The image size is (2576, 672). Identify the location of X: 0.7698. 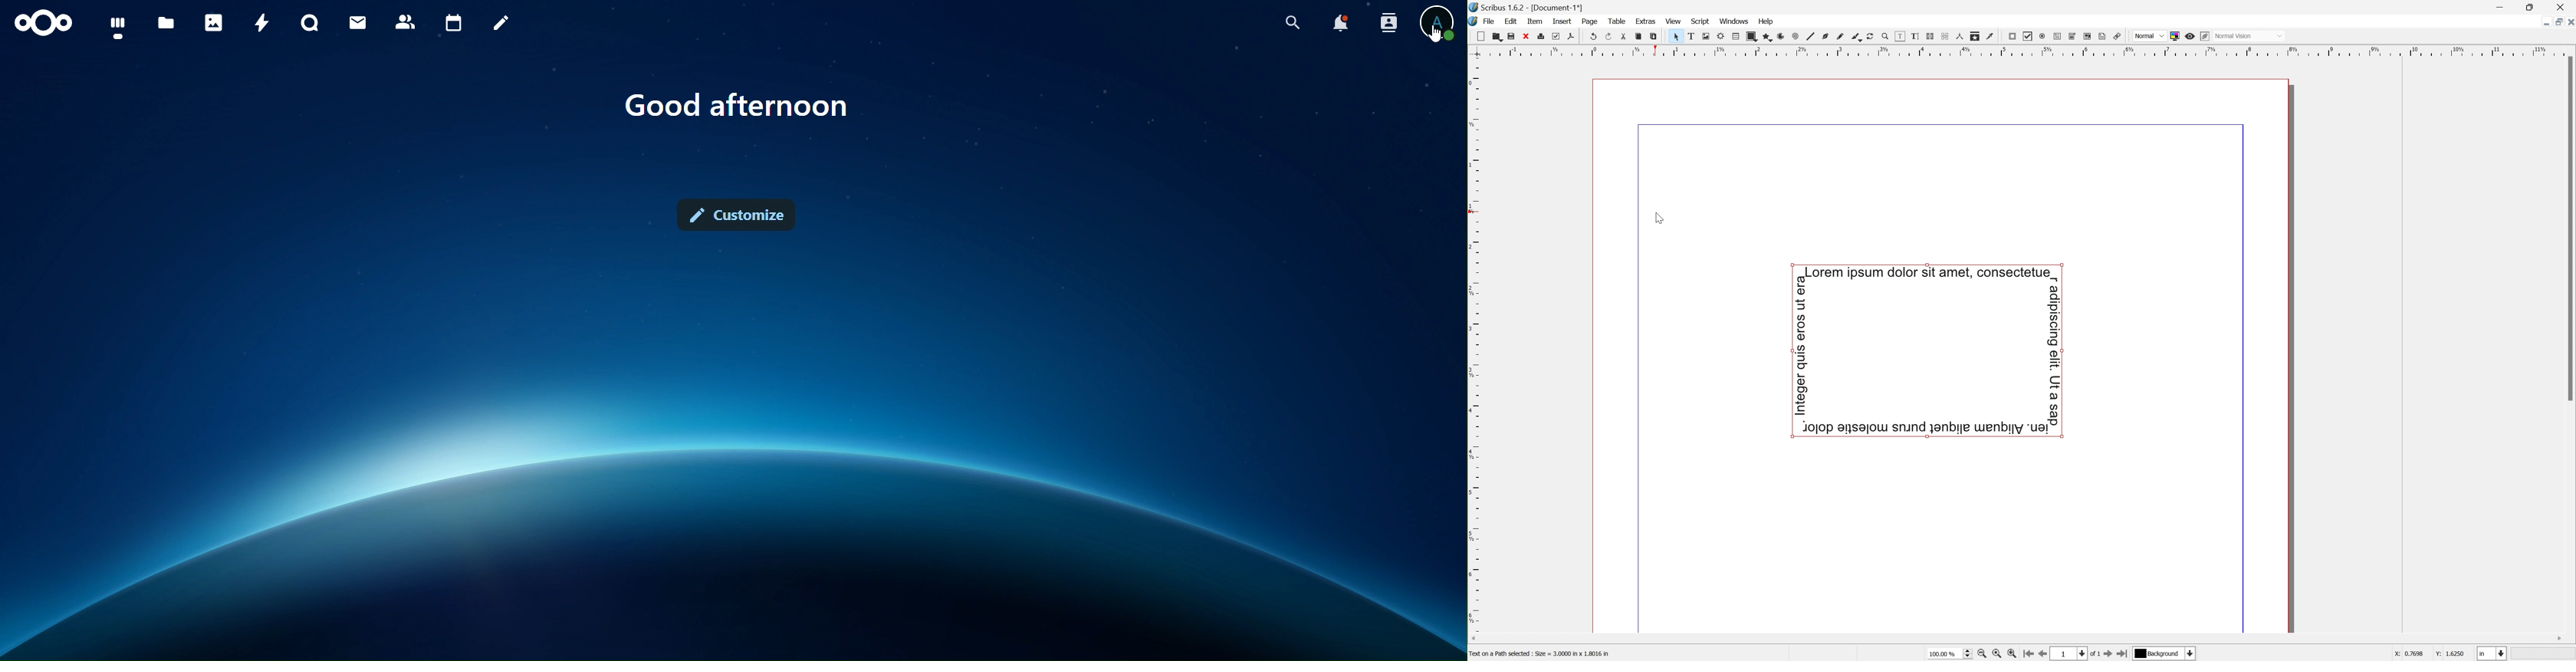
(2409, 655).